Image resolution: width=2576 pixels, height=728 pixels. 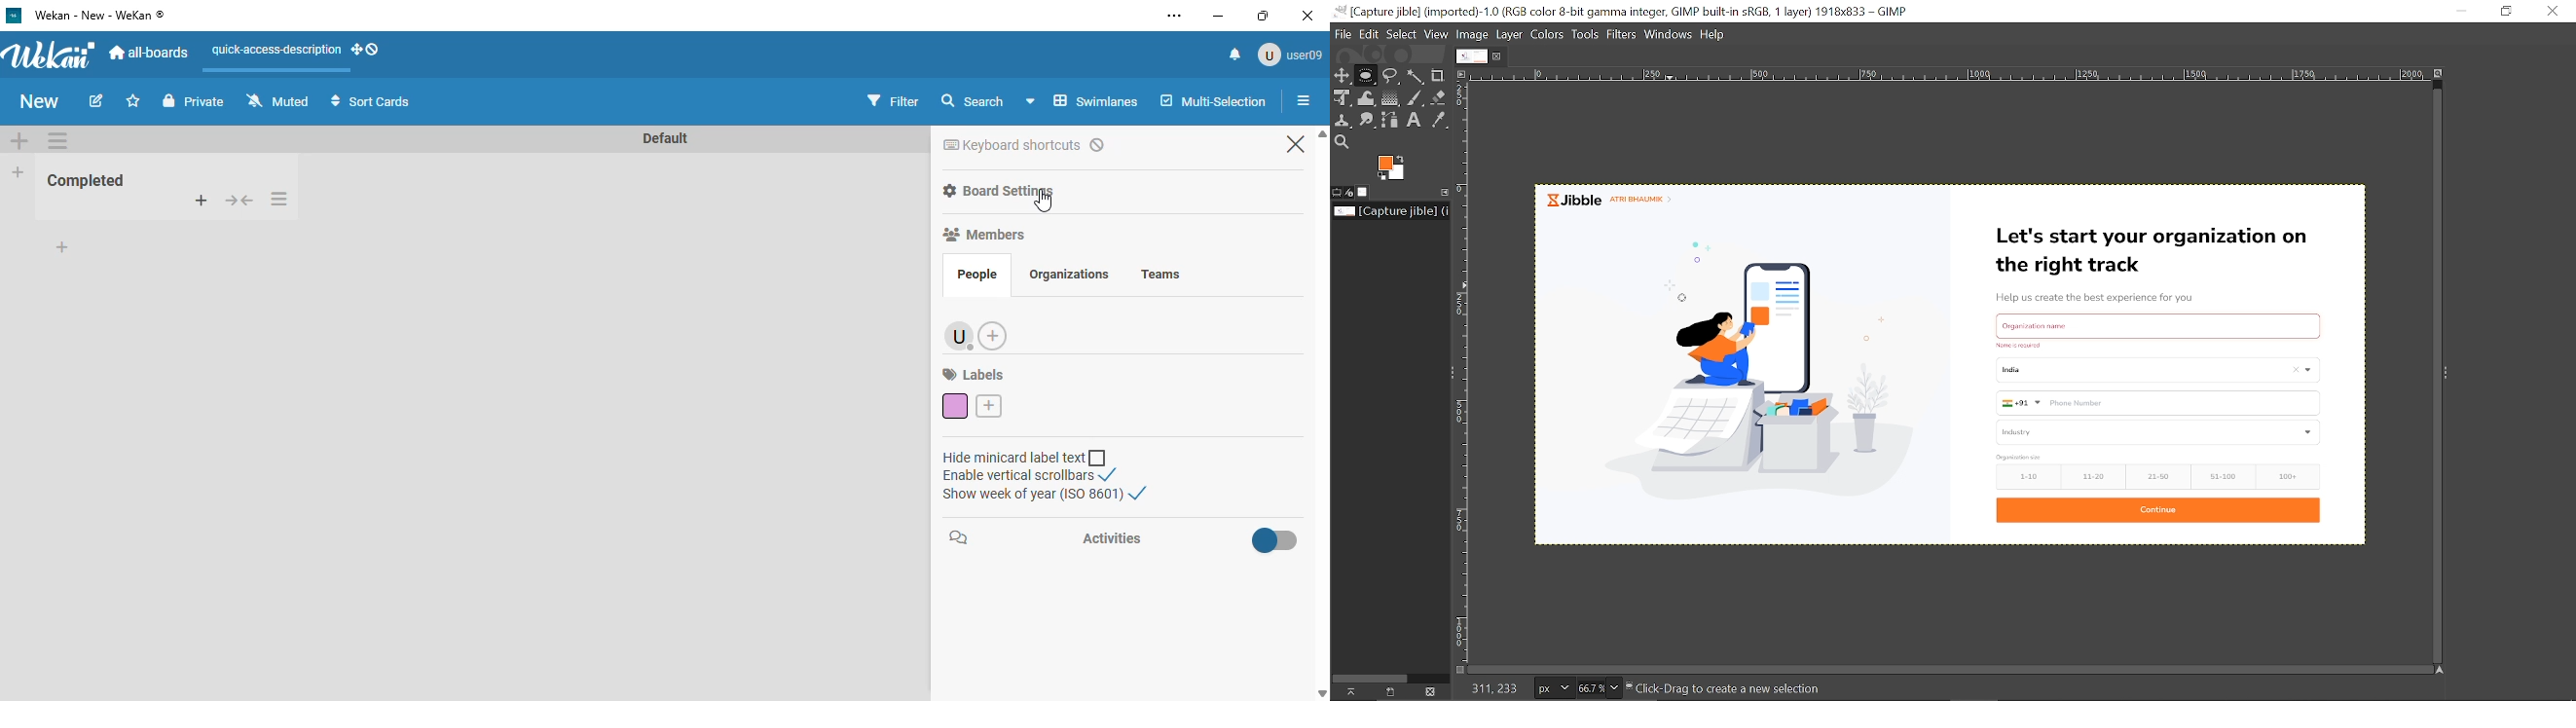 I want to click on Paths tool, so click(x=1392, y=119).